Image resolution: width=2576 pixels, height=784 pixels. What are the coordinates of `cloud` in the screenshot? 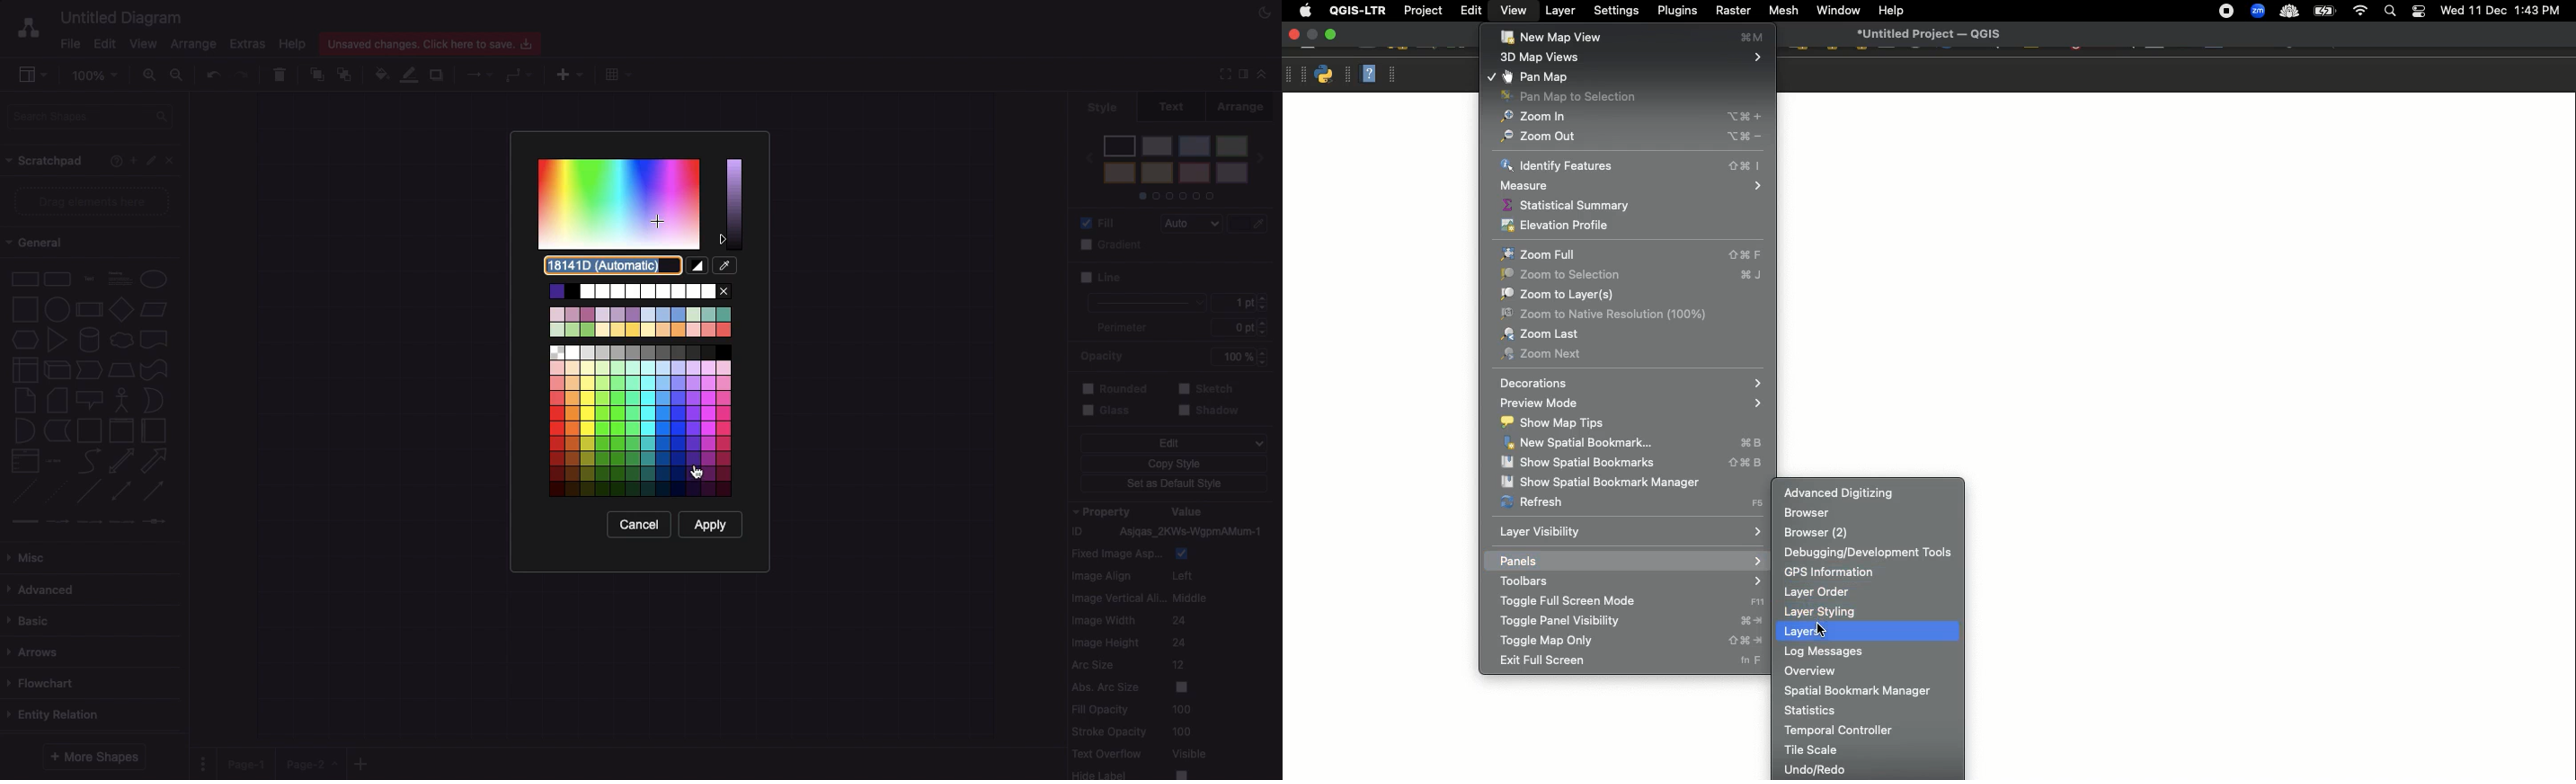 It's located at (120, 338).